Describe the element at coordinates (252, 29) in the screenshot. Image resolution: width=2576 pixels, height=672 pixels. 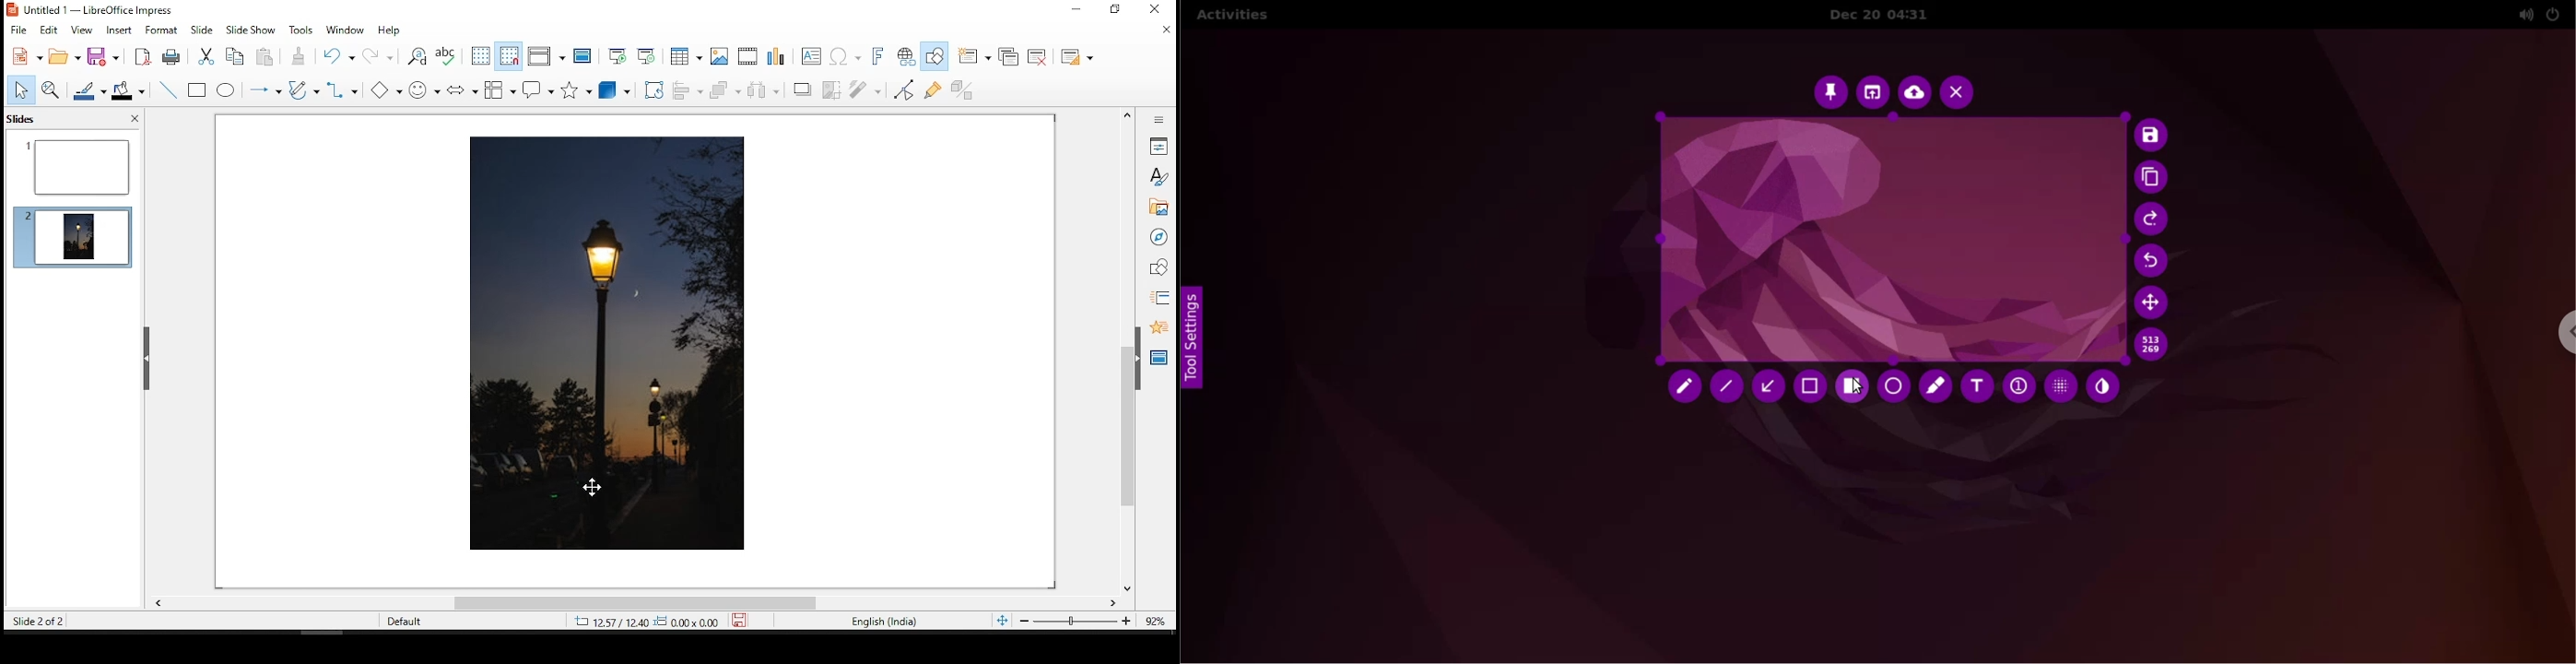
I see `slide show` at that location.